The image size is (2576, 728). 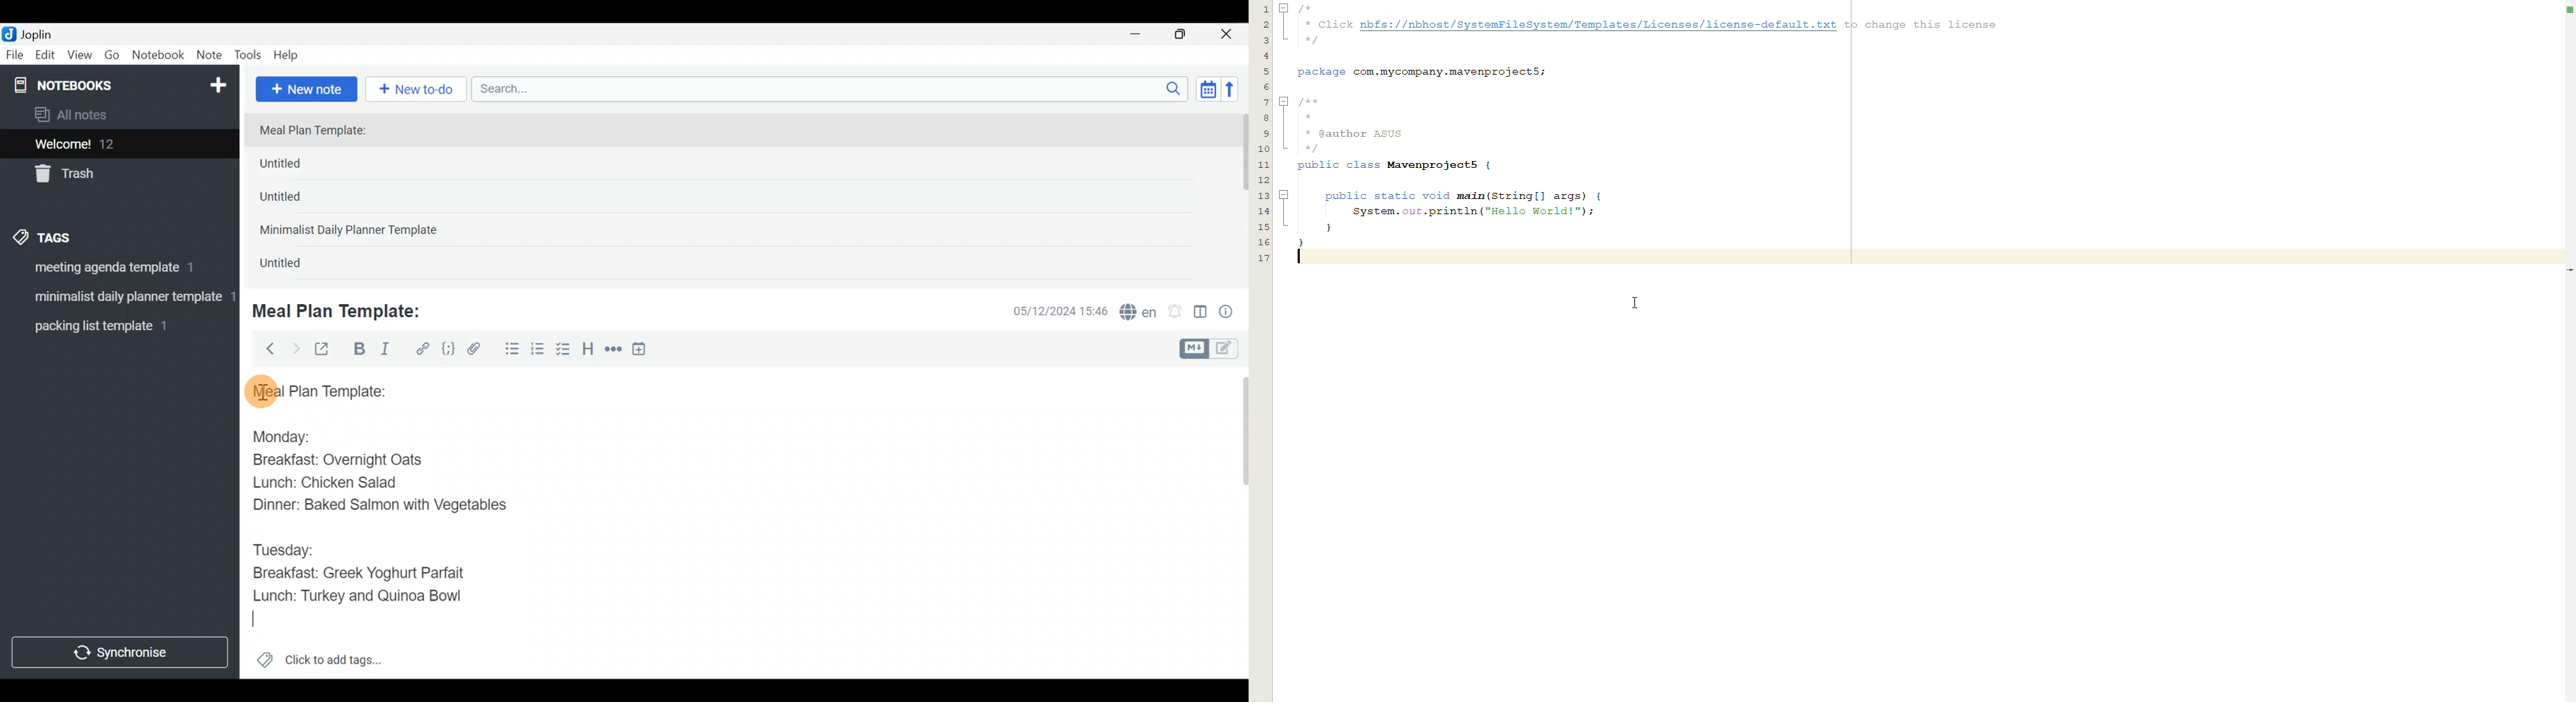 I want to click on Click to add tags, so click(x=319, y=664).